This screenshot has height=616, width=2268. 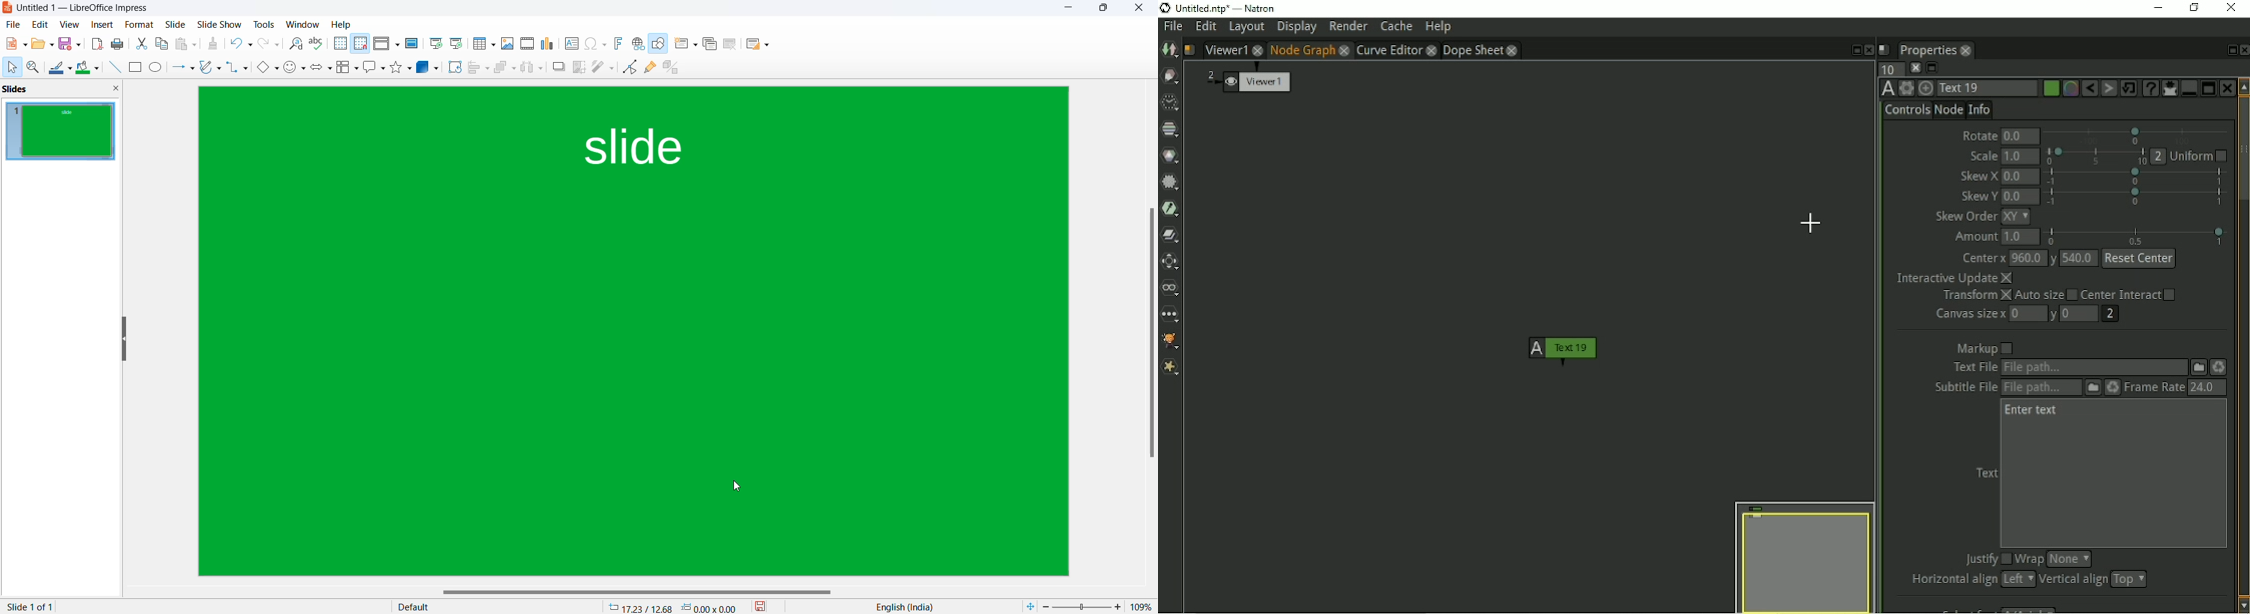 I want to click on delete slide, so click(x=730, y=46).